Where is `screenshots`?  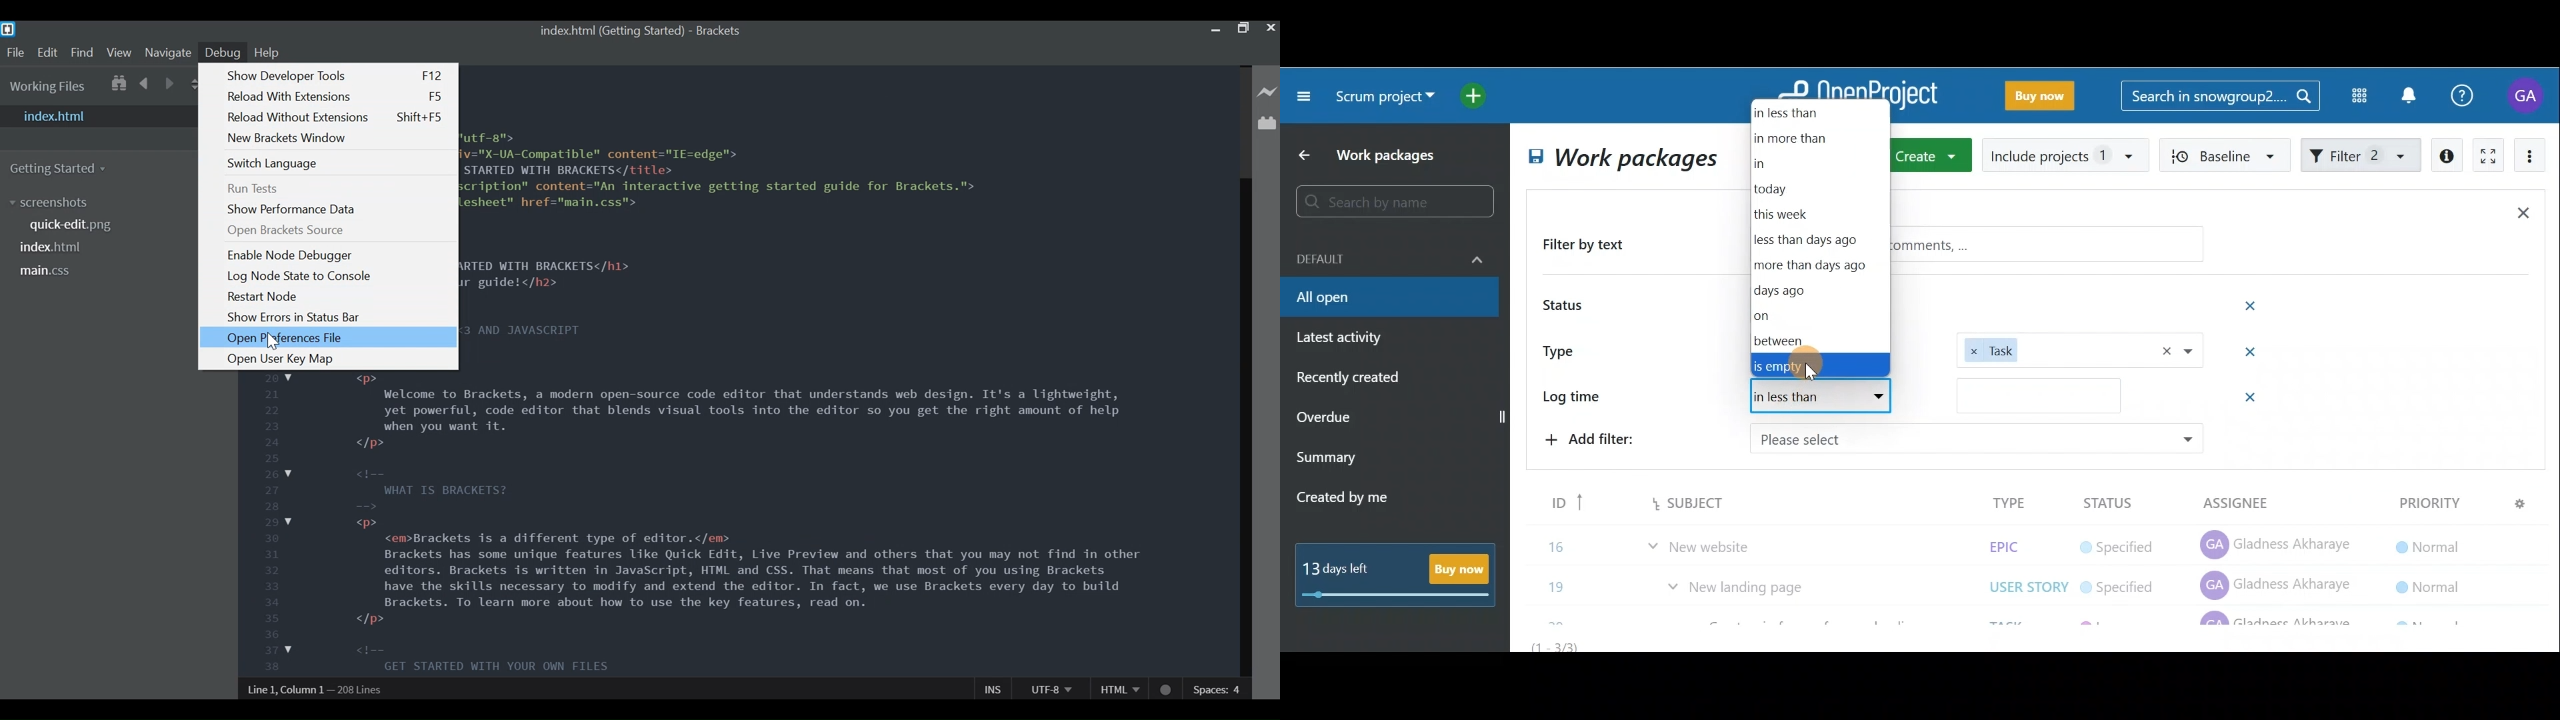
screenshots is located at coordinates (57, 203).